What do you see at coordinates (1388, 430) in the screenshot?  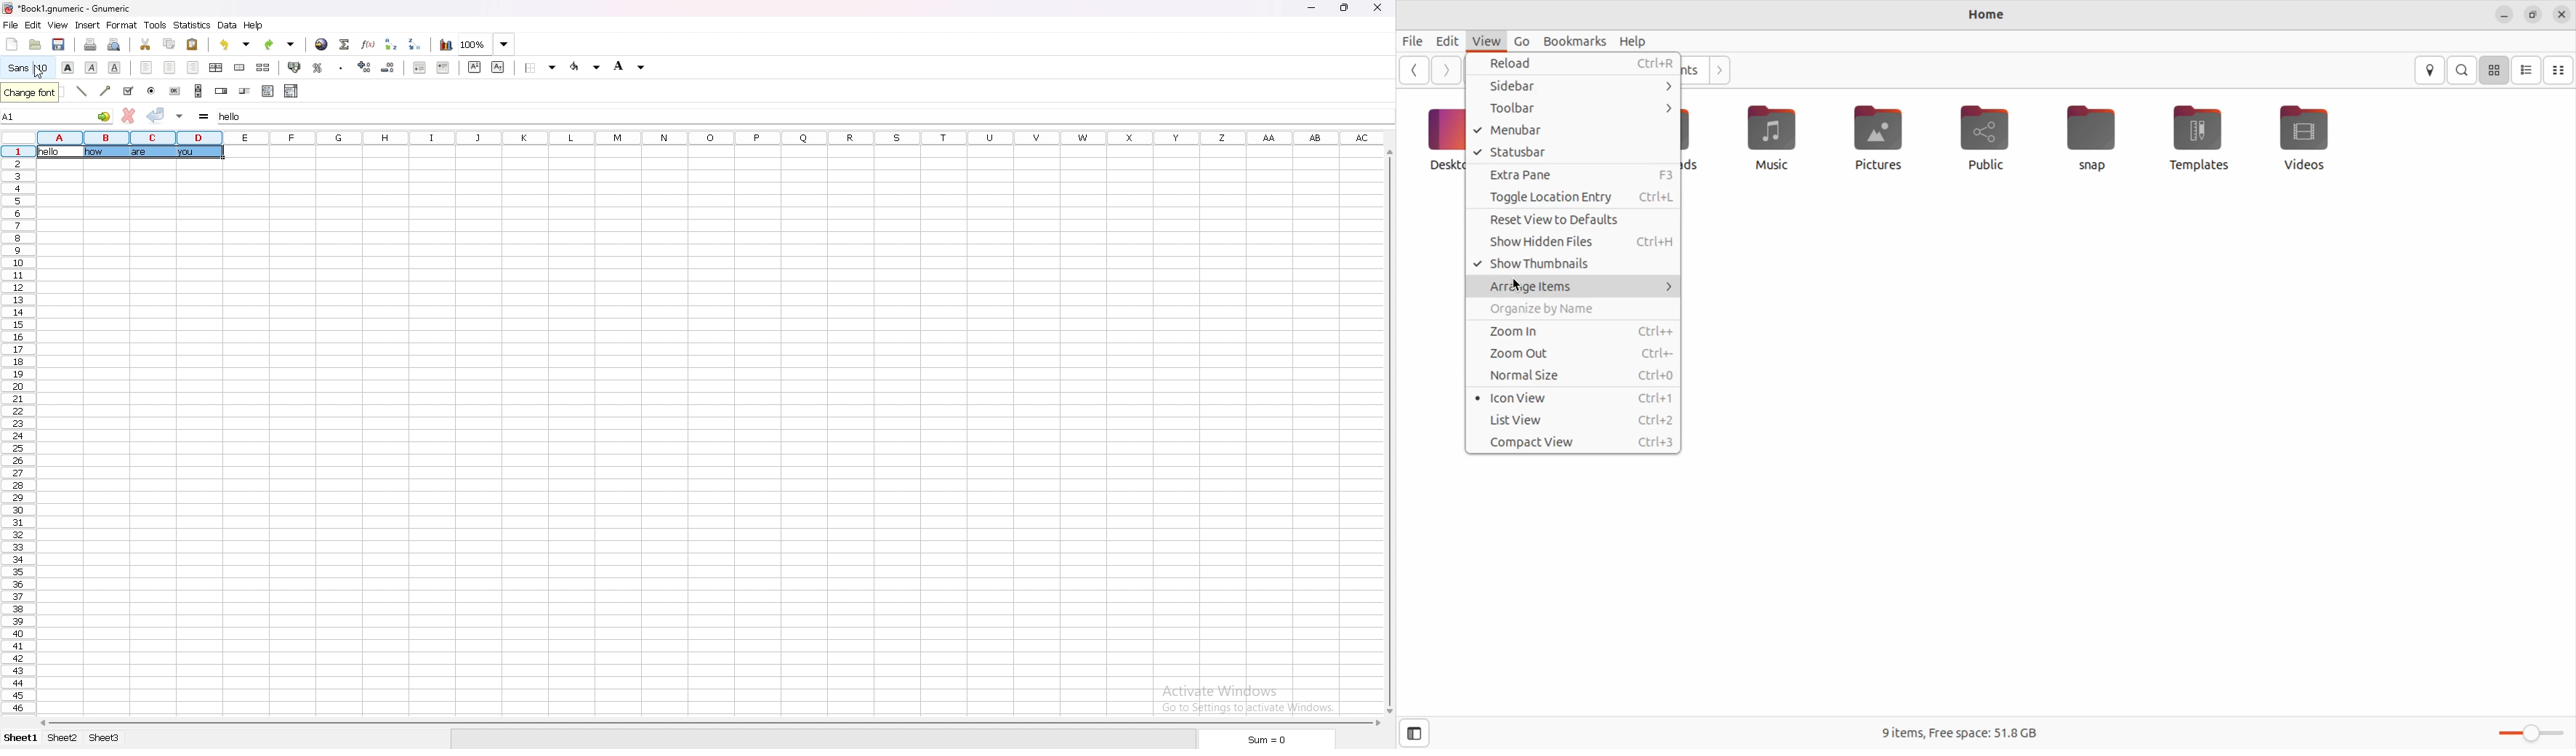 I see `scroll bar` at bounding box center [1388, 430].